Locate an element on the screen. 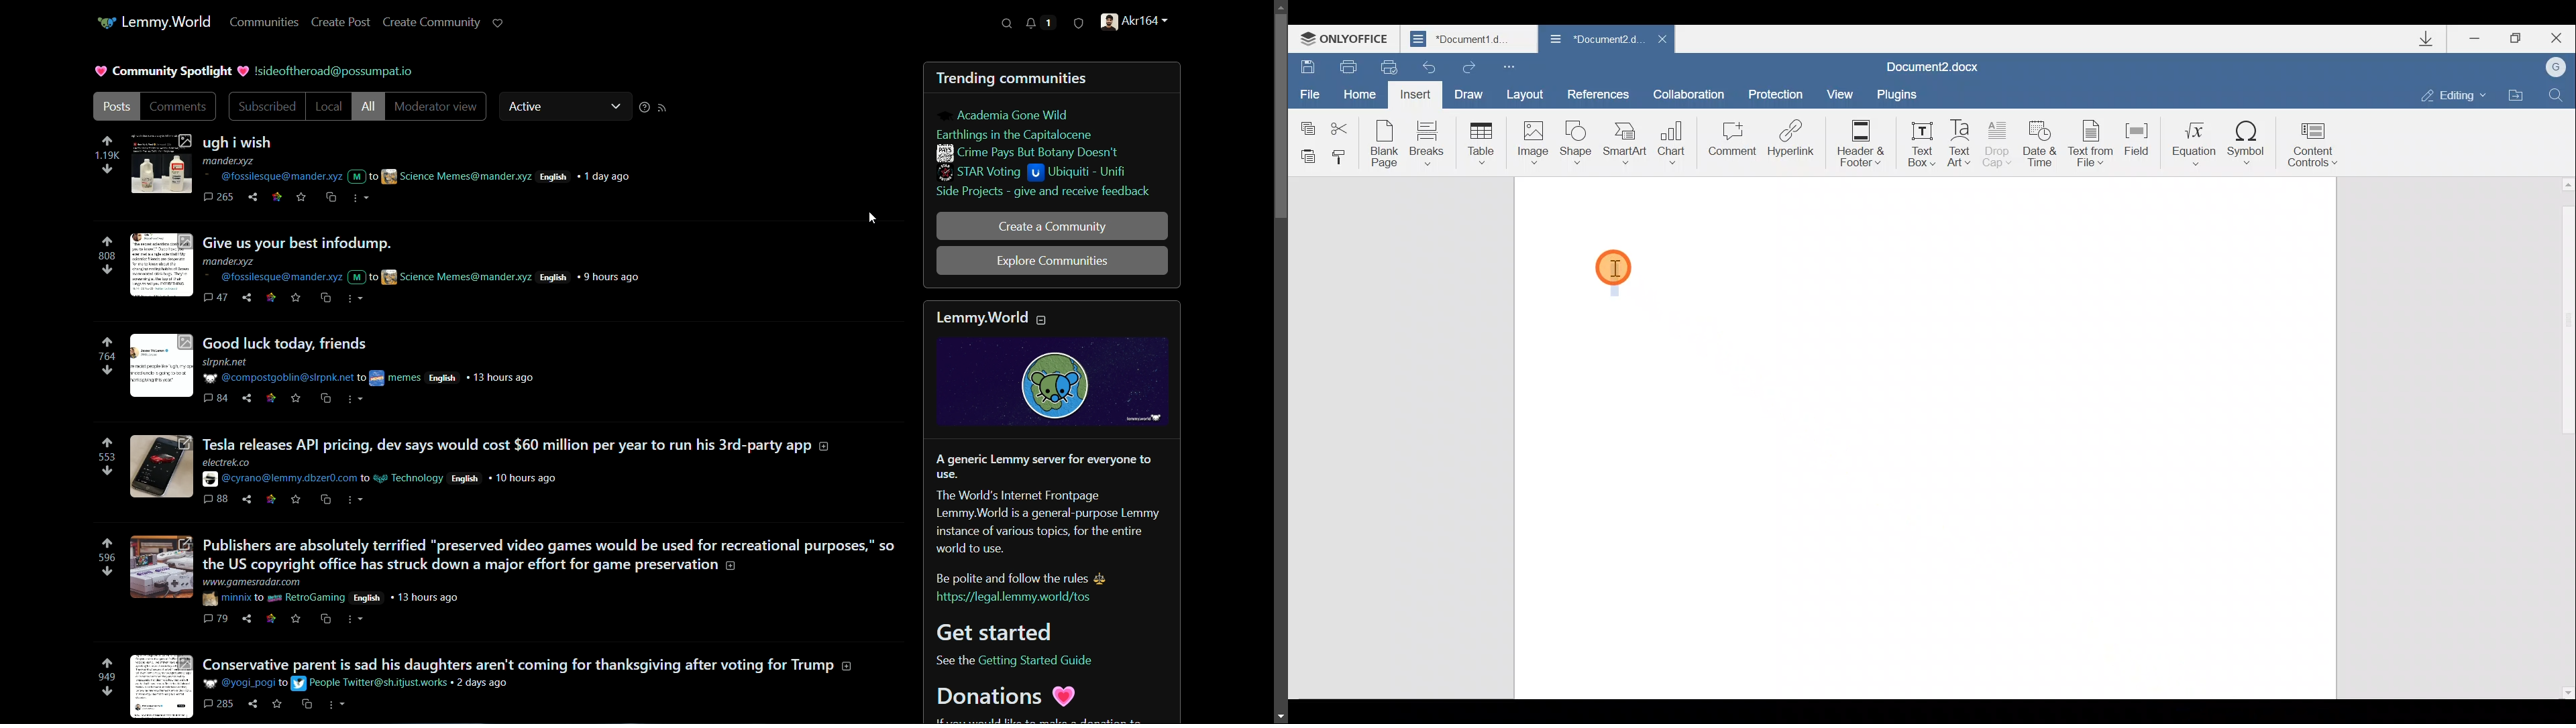  Chart is located at coordinates (1674, 137).